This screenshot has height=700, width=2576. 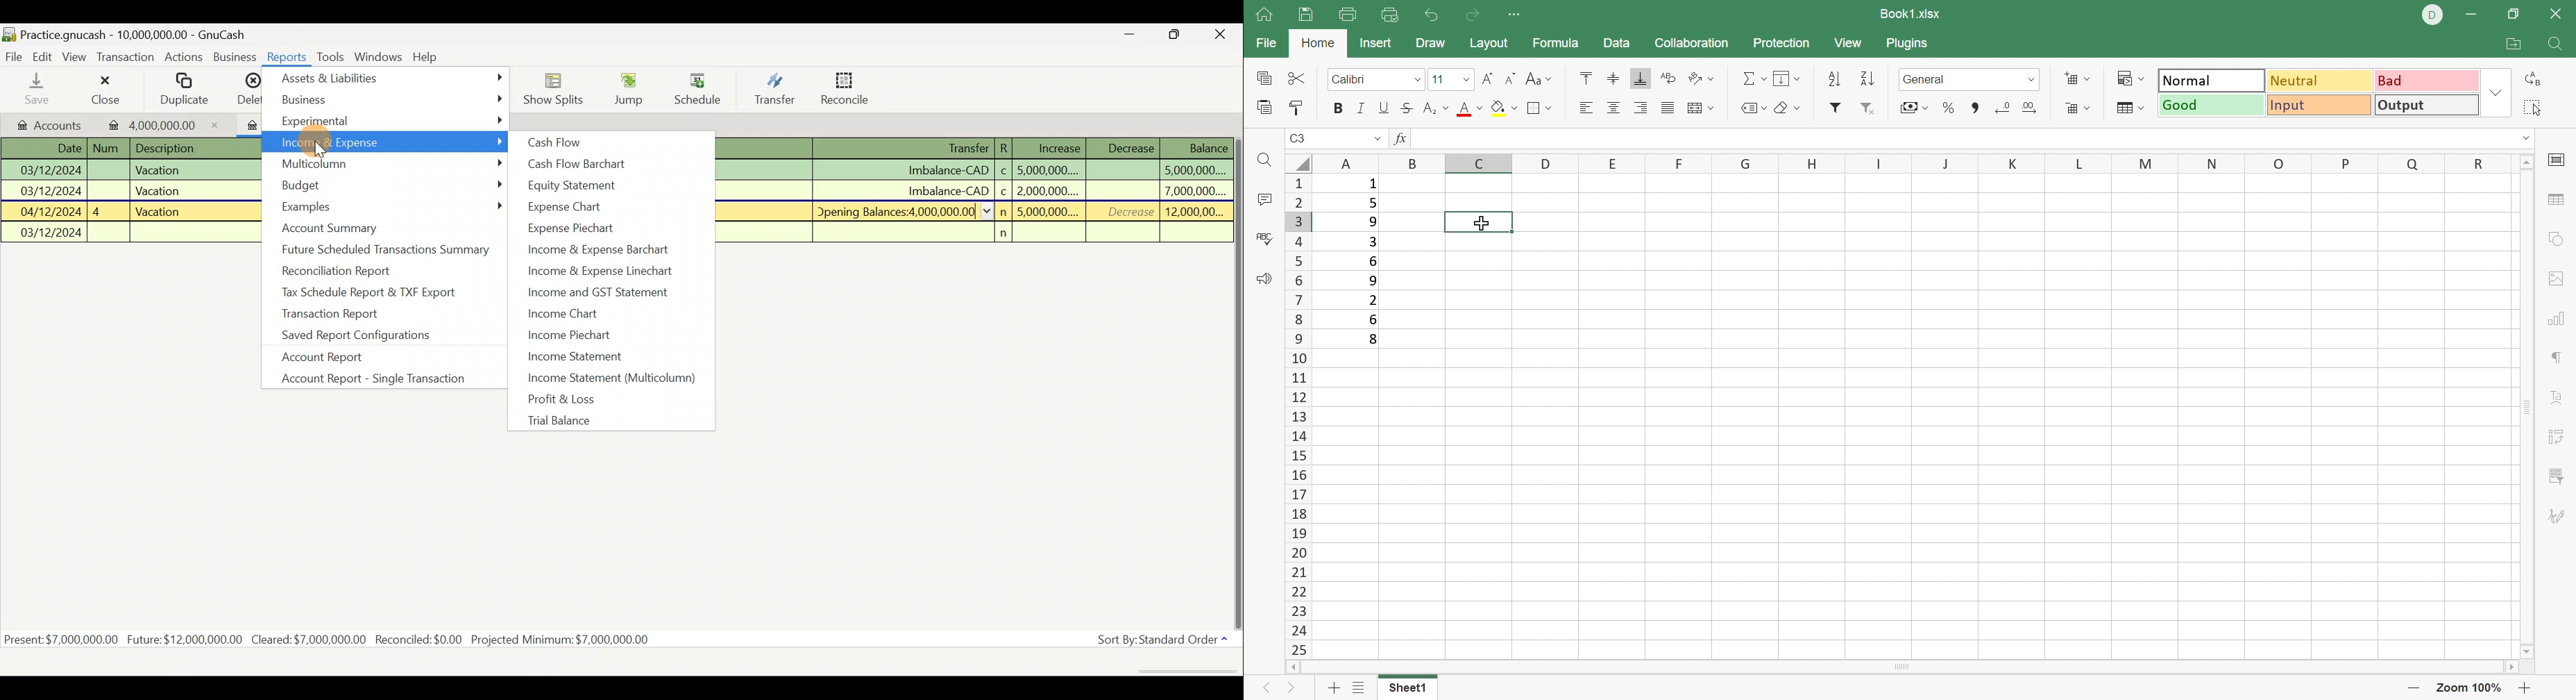 I want to click on Minimize, so click(x=2471, y=15).